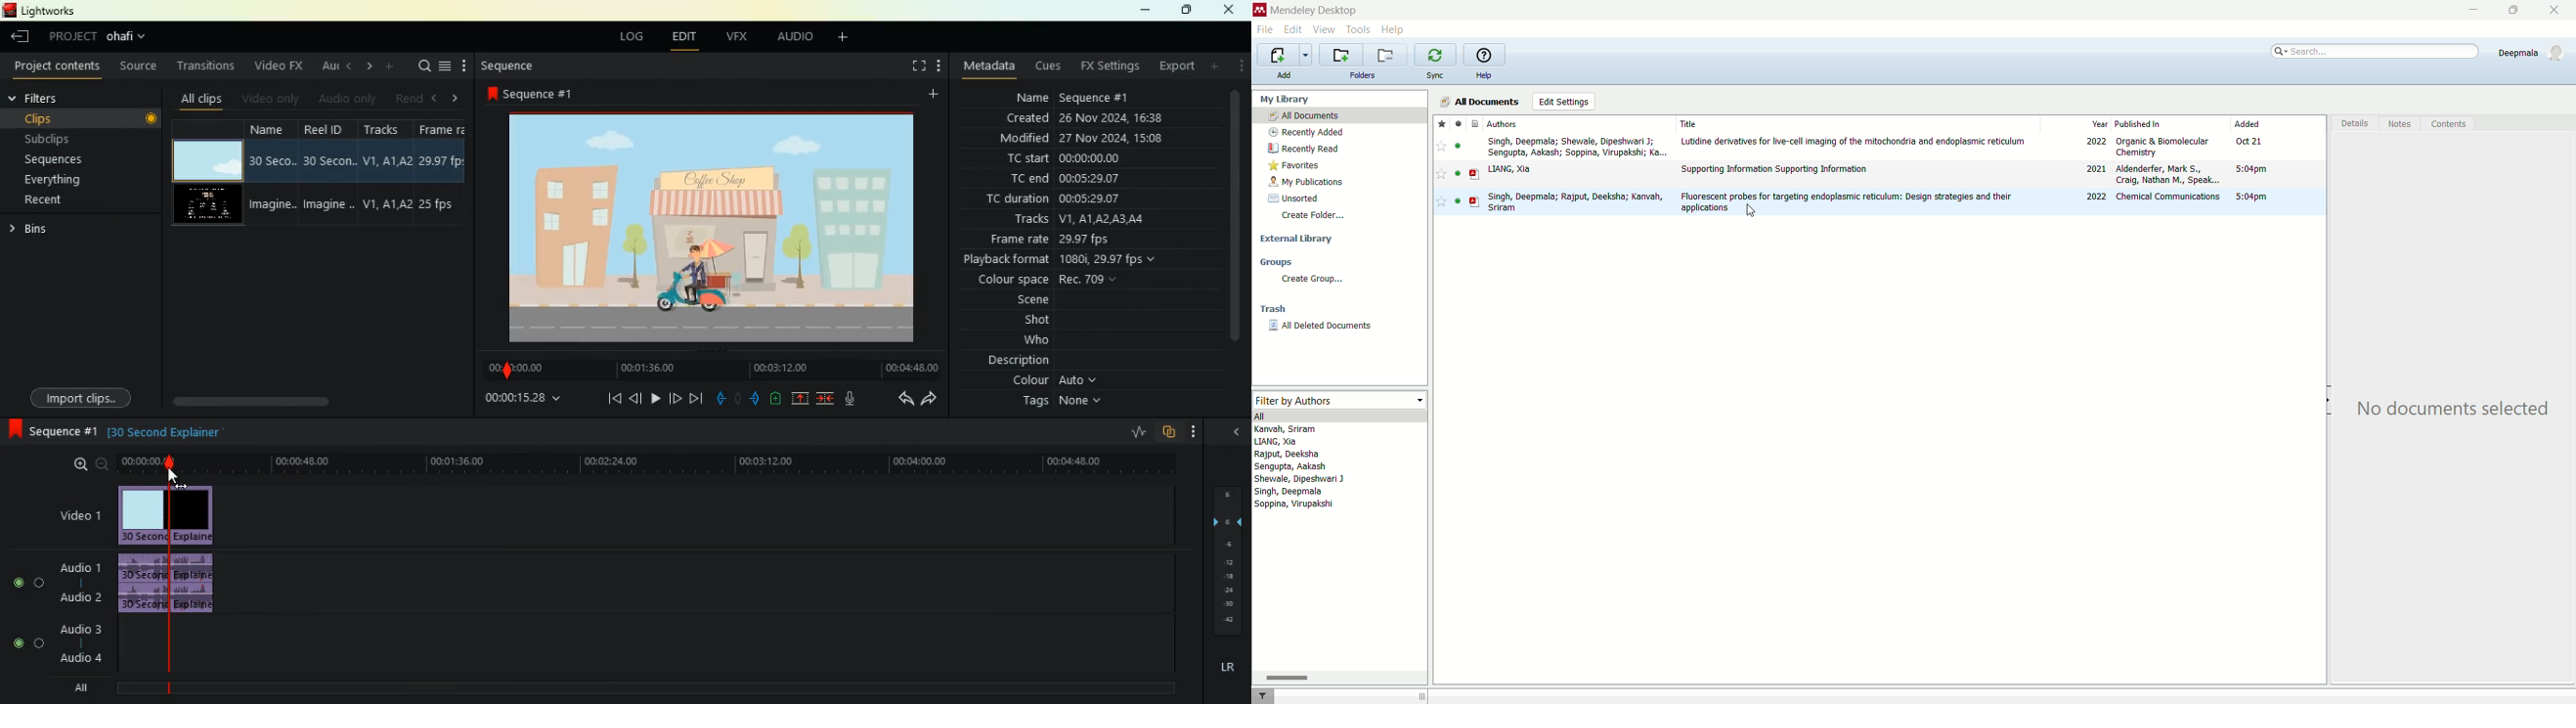 The width and height of the screenshot is (2576, 728). I want to click on add, so click(393, 66).